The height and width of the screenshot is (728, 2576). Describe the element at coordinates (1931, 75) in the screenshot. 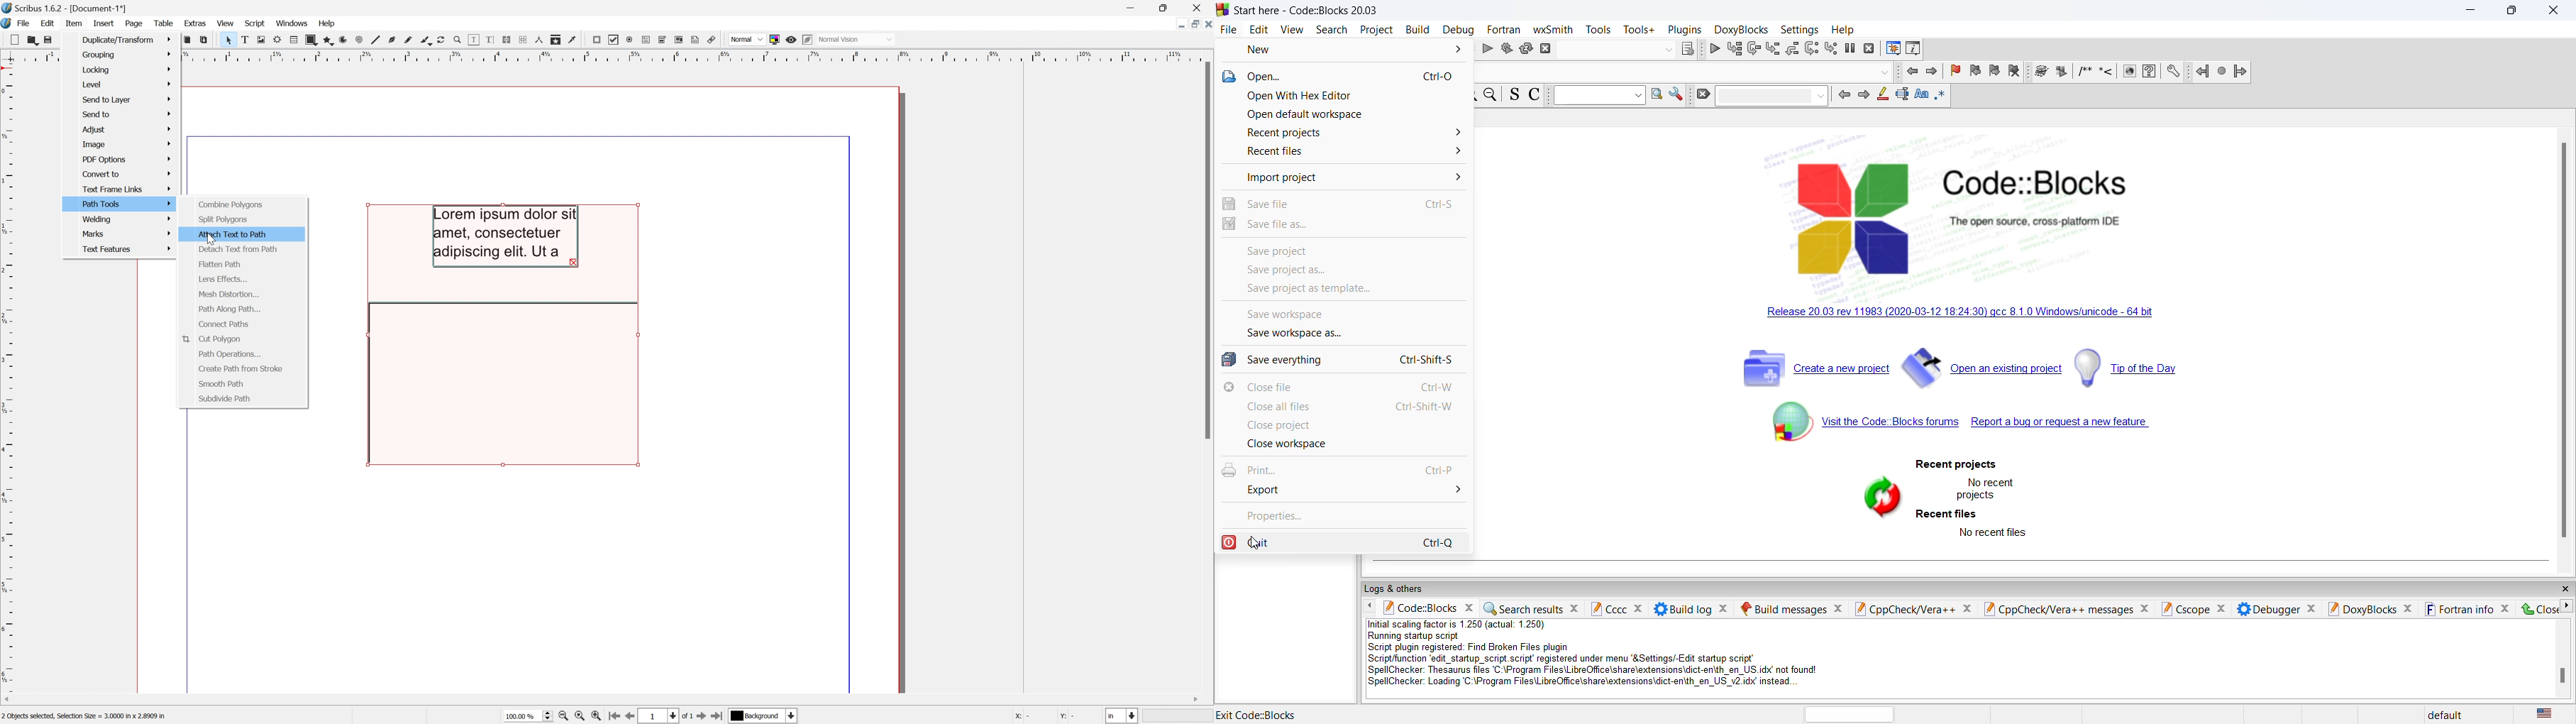

I see `next ` at that location.